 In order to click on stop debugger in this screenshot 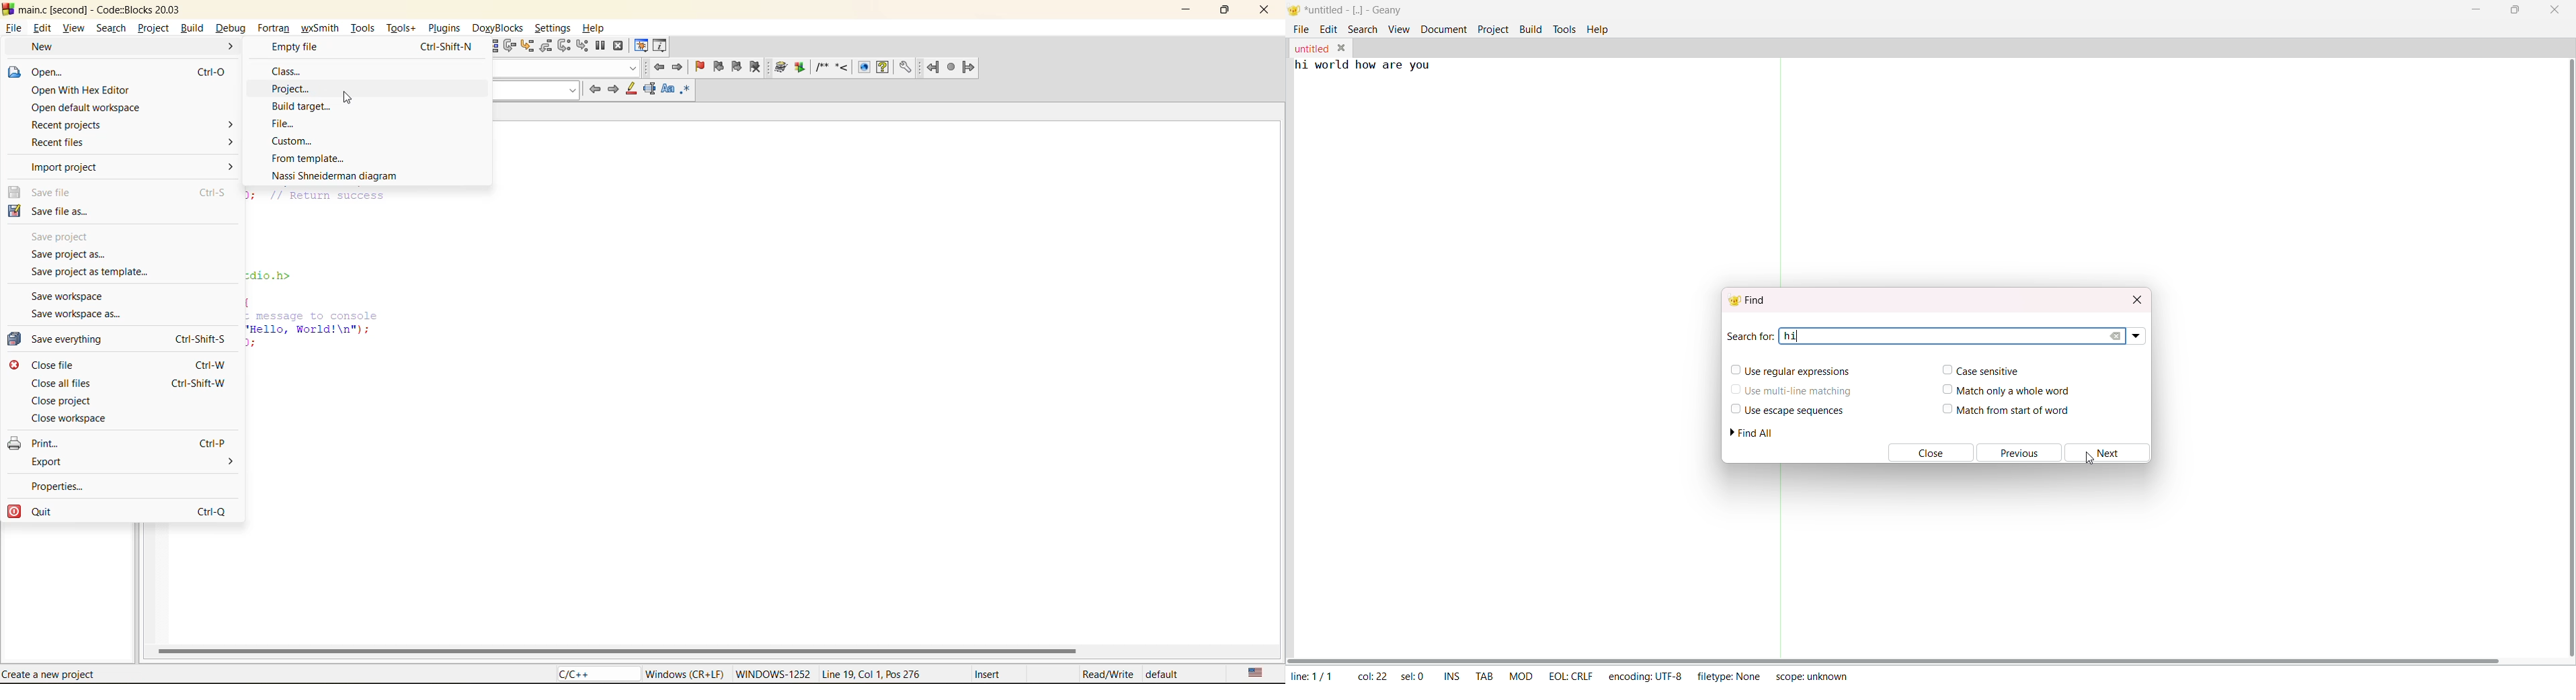, I will do `click(617, 46)`.